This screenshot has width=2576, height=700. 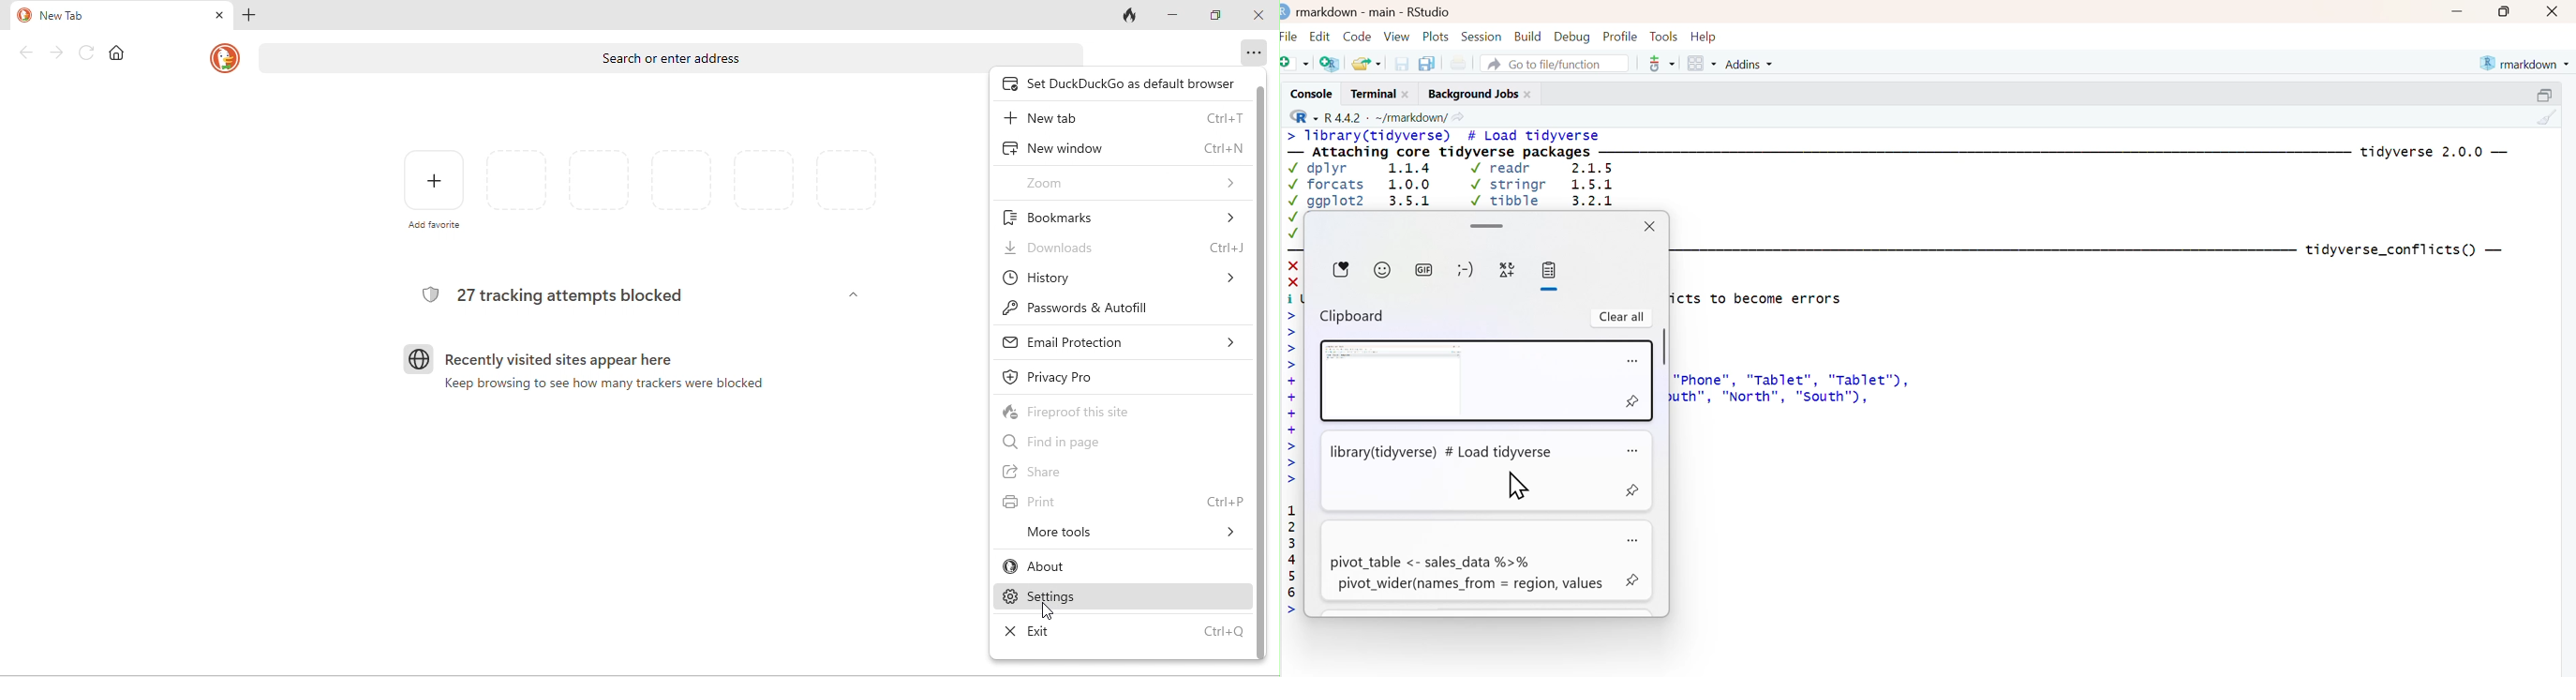 What do you see at coordinates (1321, 33) in the screenshot?
I see `Edit` at bounding box center [1321, 33].